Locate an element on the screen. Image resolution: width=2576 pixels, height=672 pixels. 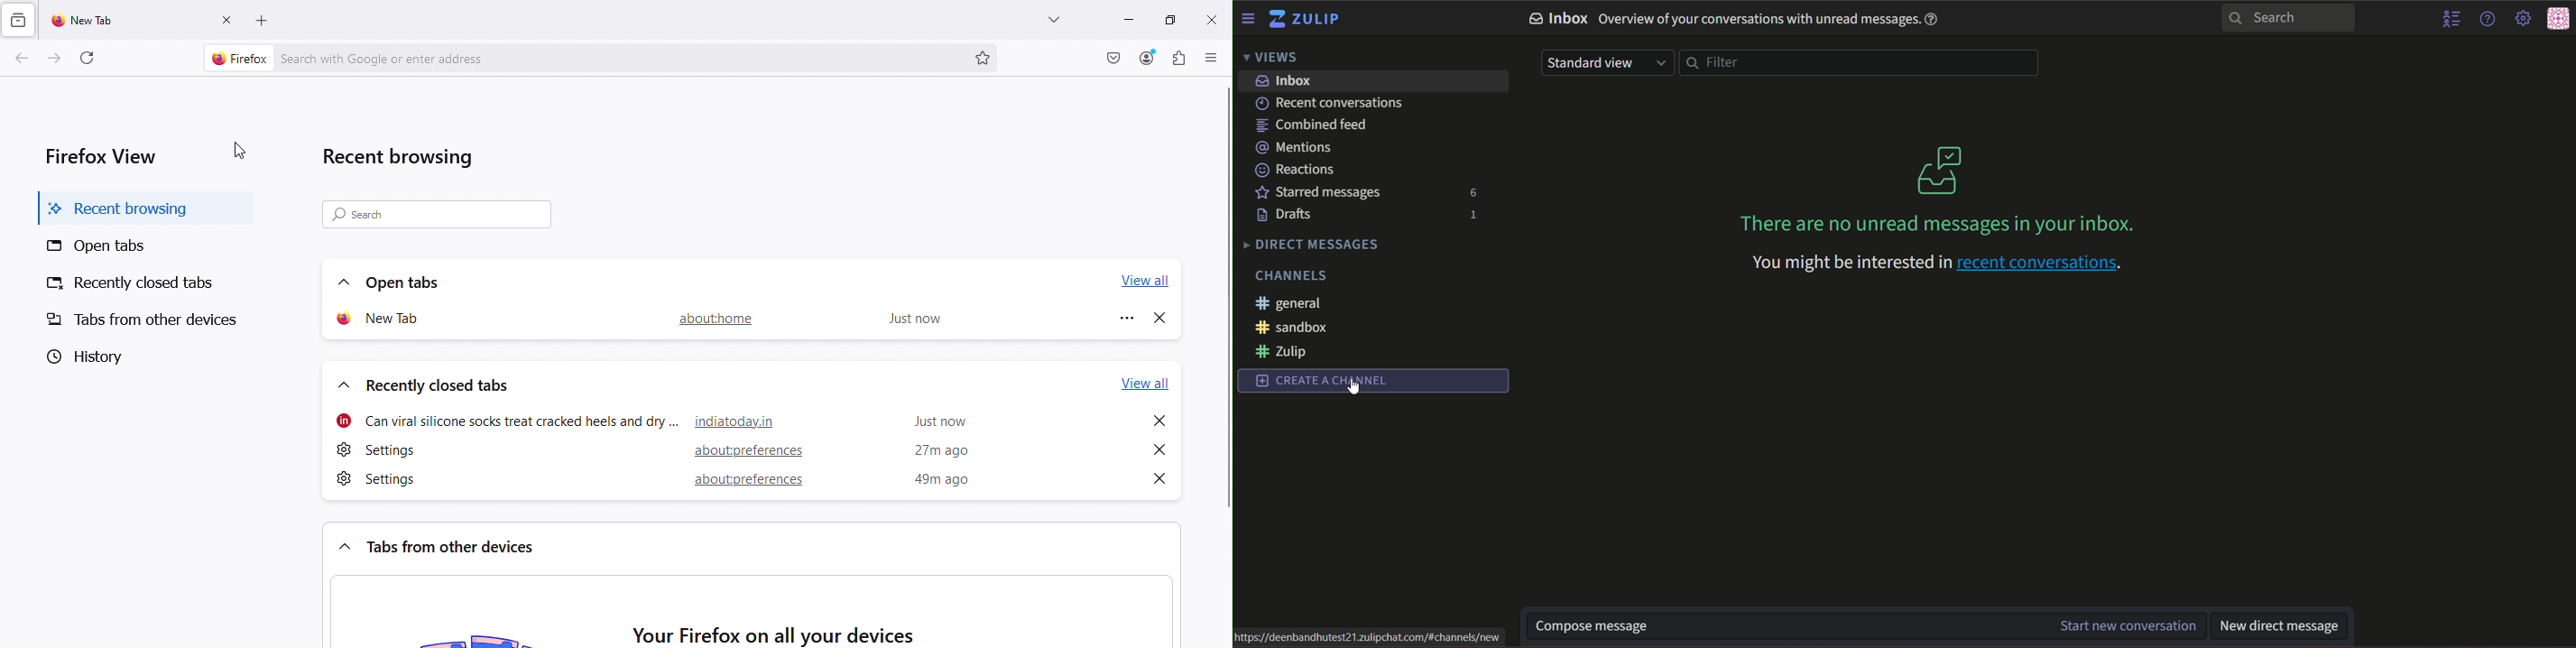
View recent browsing across windows and devices is located at coordinates (18, 19).